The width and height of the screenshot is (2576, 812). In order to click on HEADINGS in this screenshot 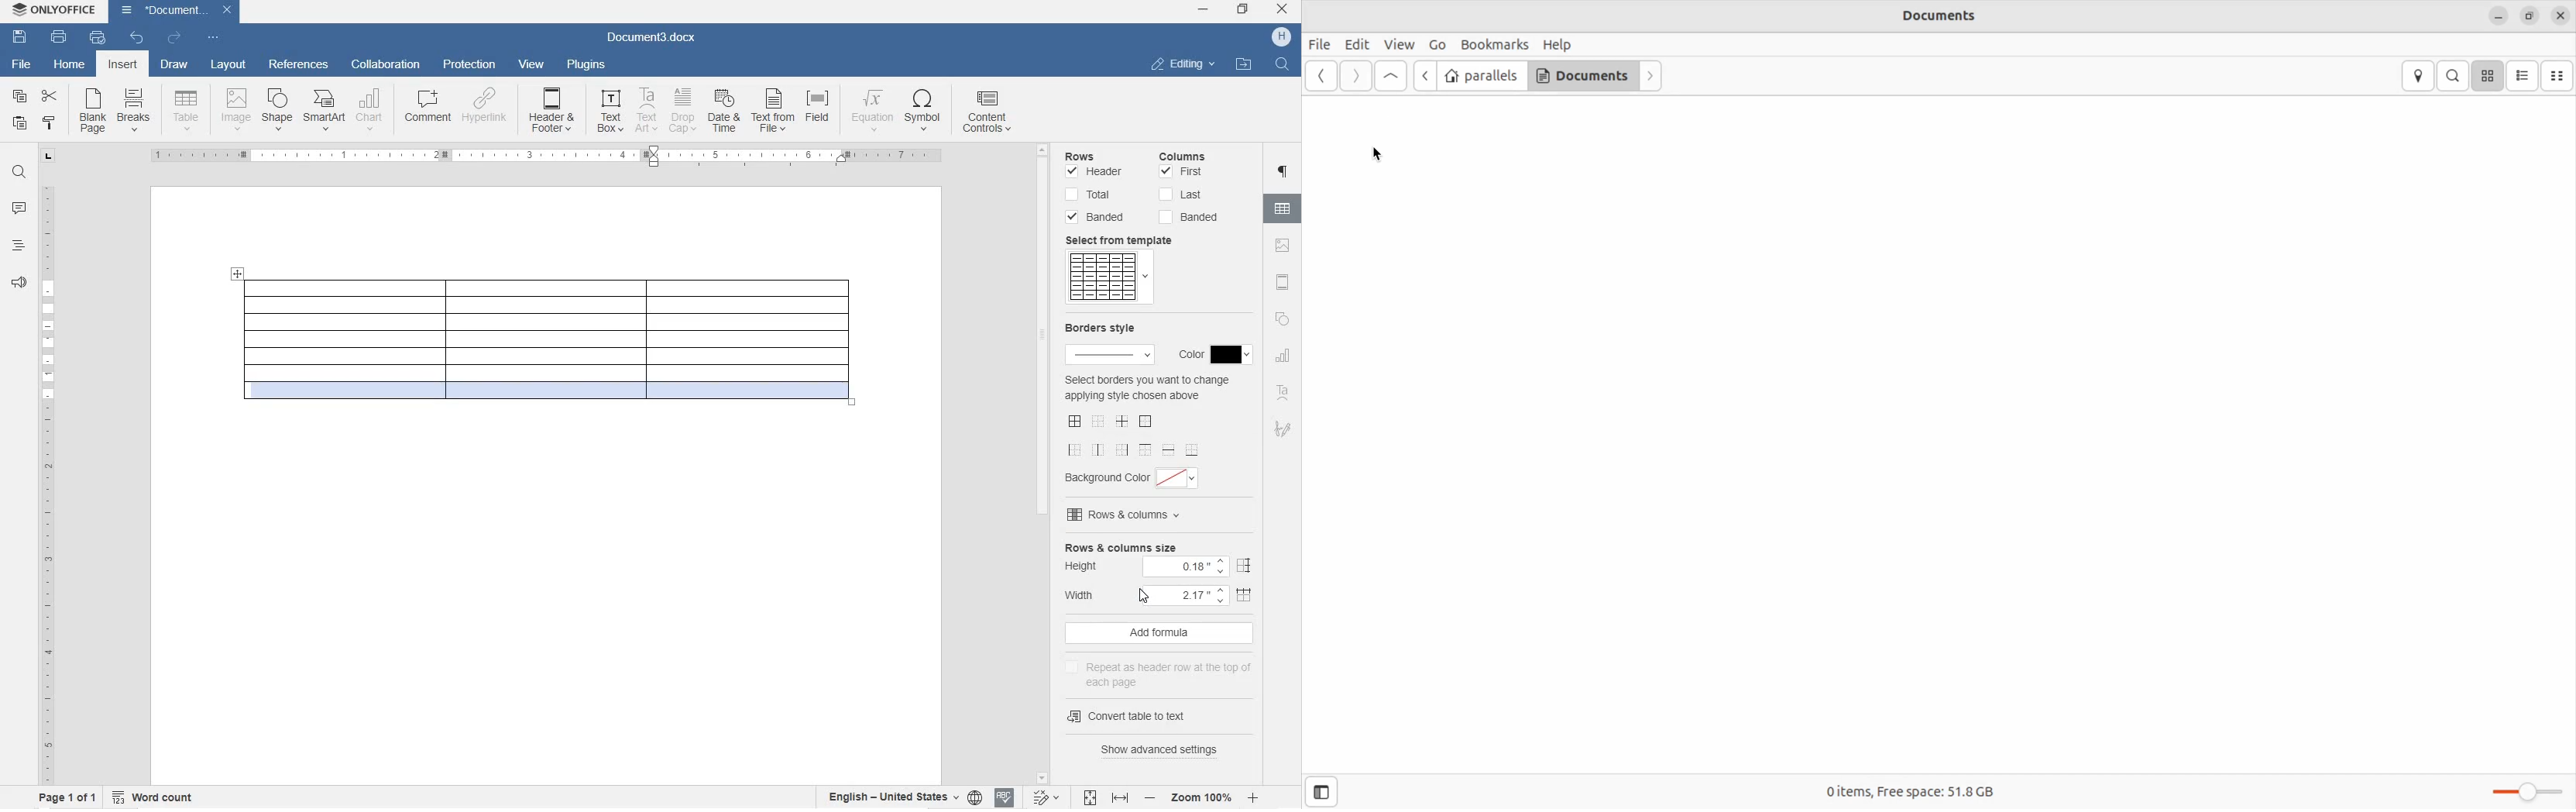, I will do `click(16, 246)`.